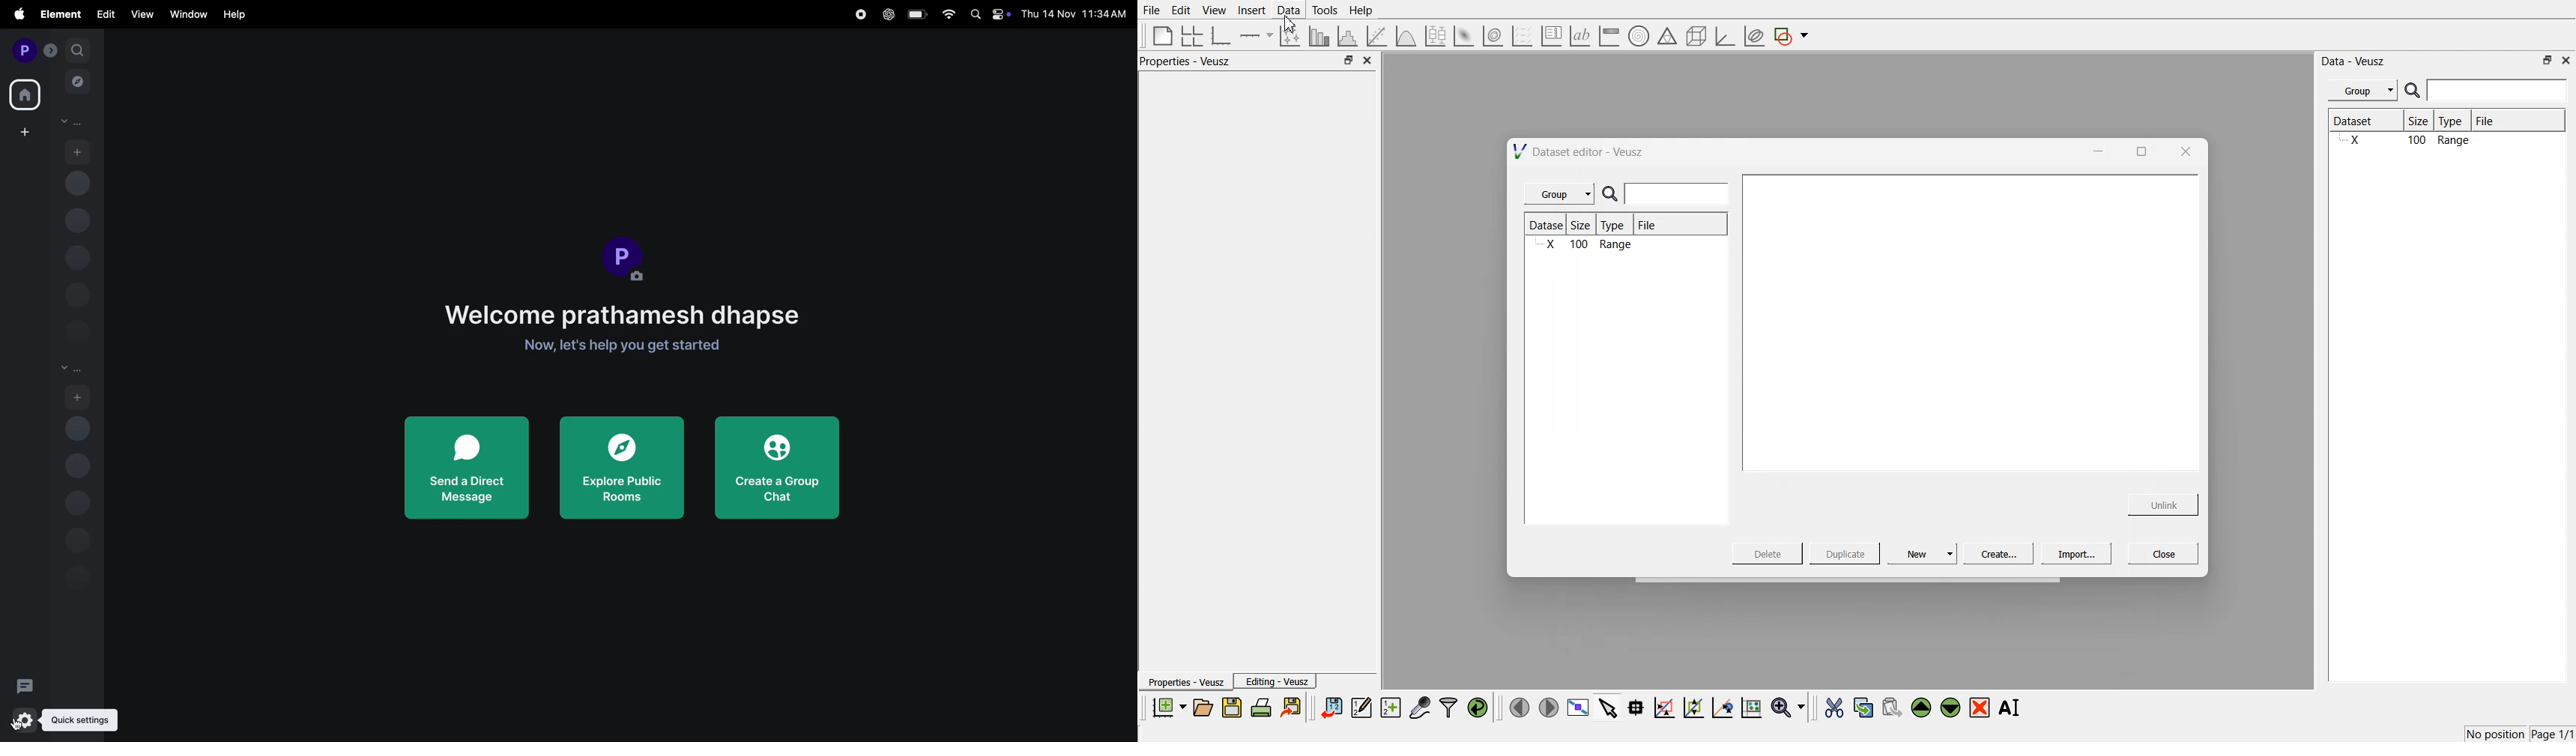 This screenshot has height=756, width=2576. Describe the element at coordinates (887, 14) in the screenshot. I see `chatgpt` at that location.